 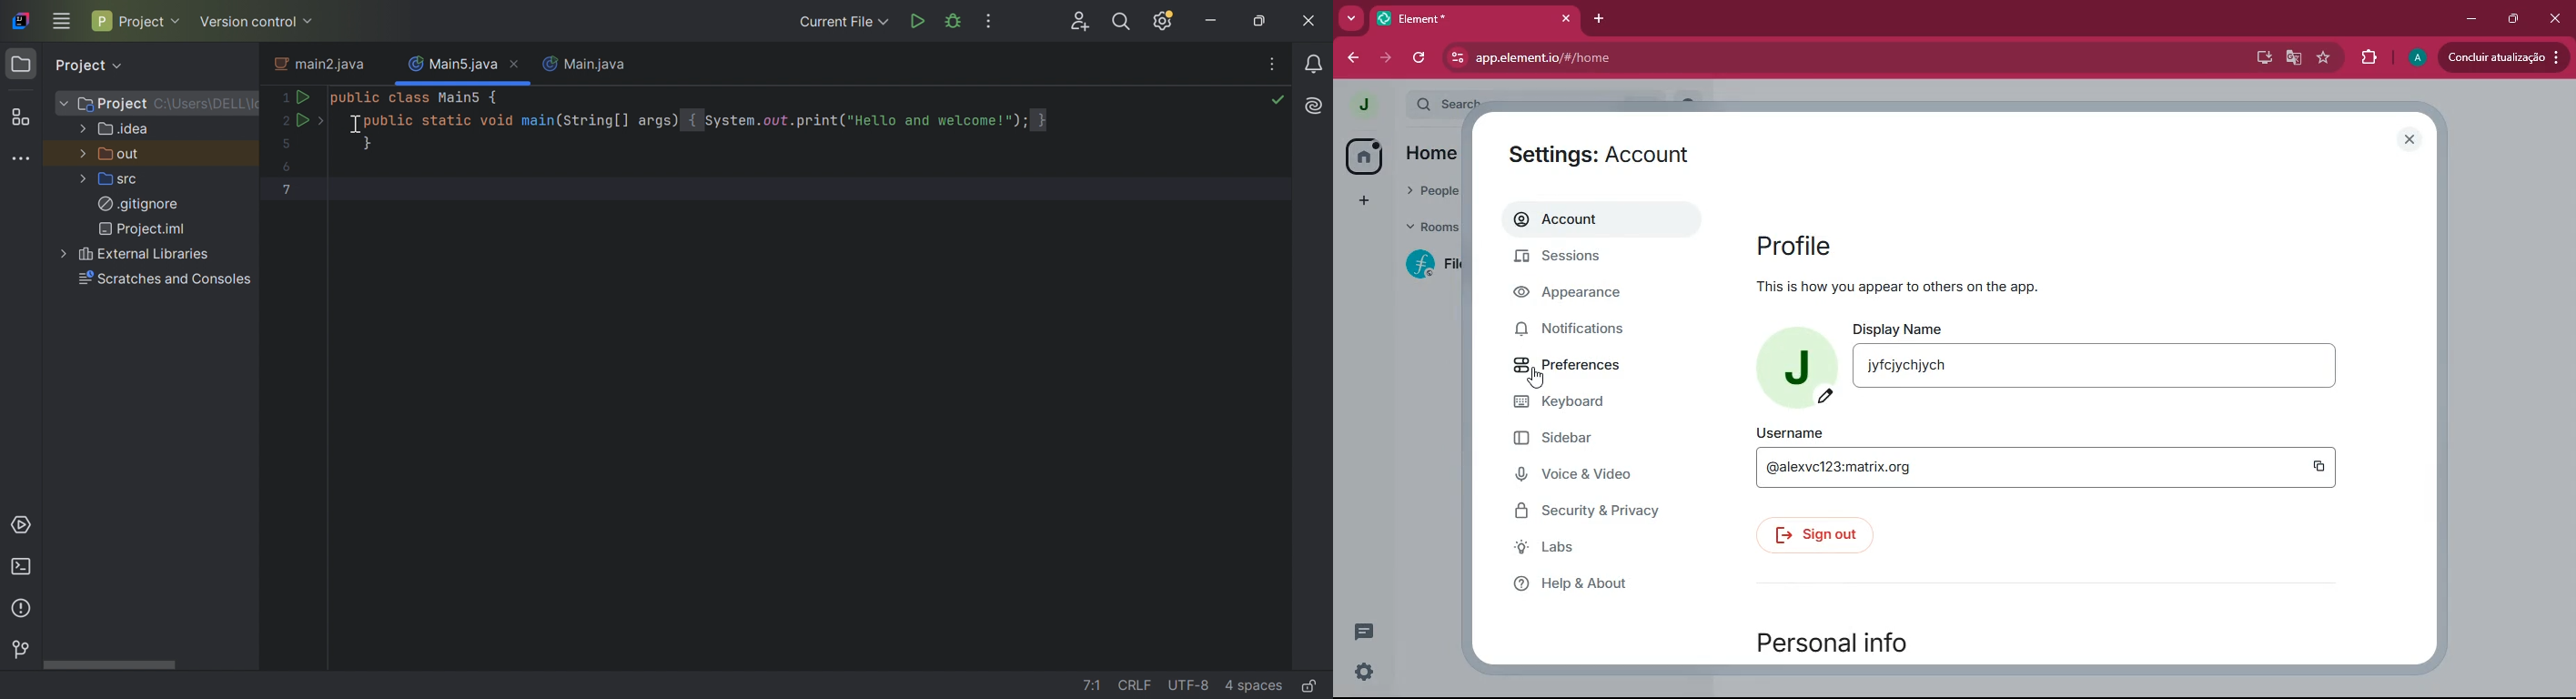 What do you see at coordinates (1384, 57) in the screenshot?
I see `forward` at bounding box center [1384, 57].